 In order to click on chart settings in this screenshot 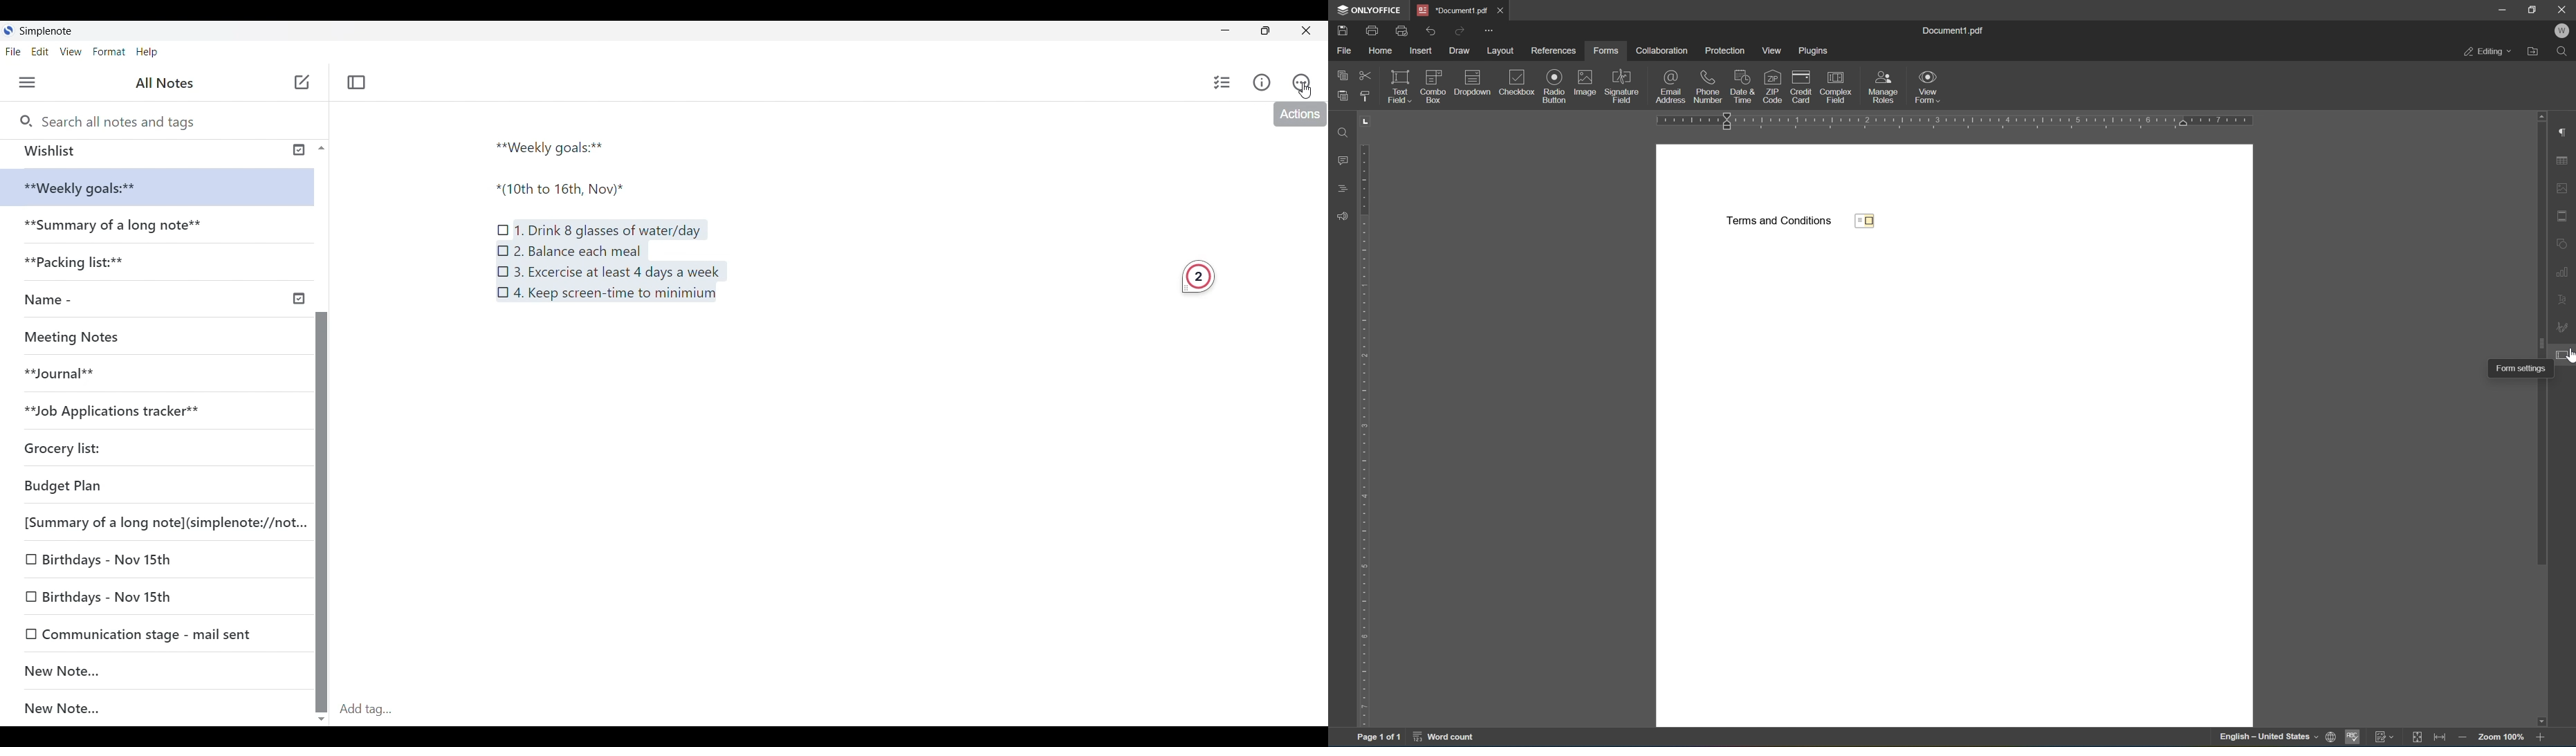, I will do `click(2563, 274)`.